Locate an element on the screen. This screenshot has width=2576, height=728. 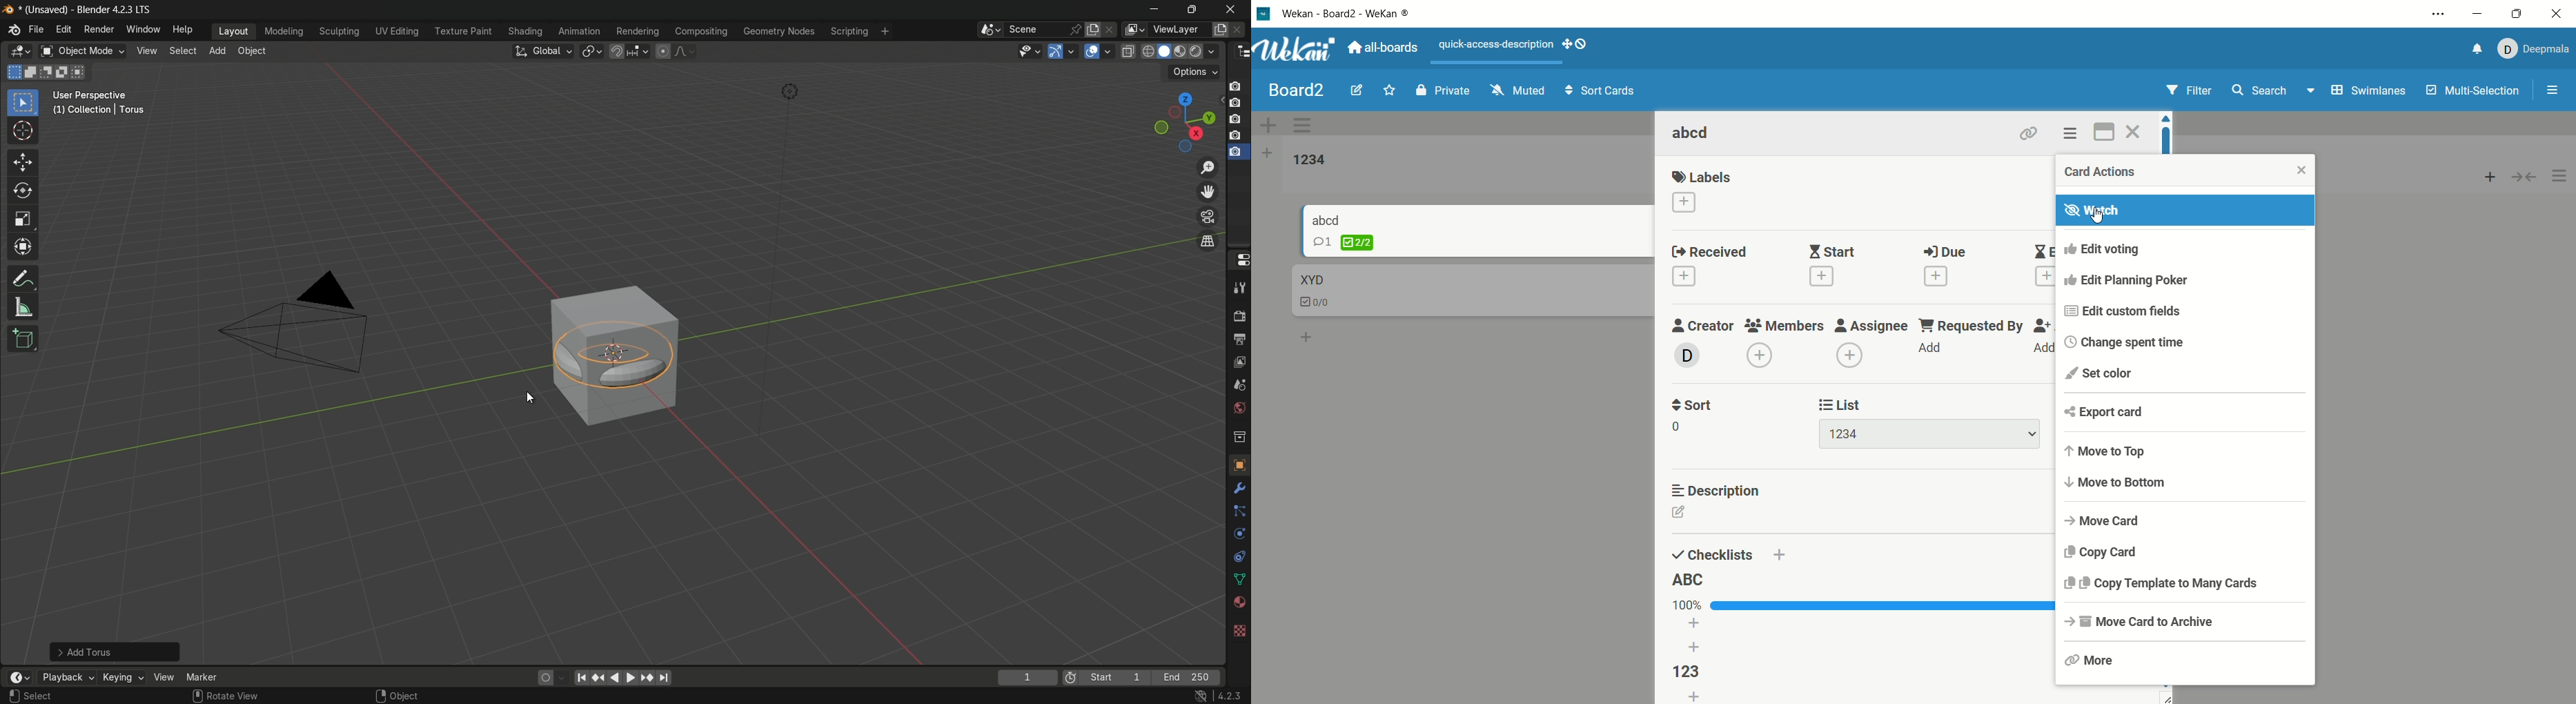
add workplace is located at coordinates (885, 31).